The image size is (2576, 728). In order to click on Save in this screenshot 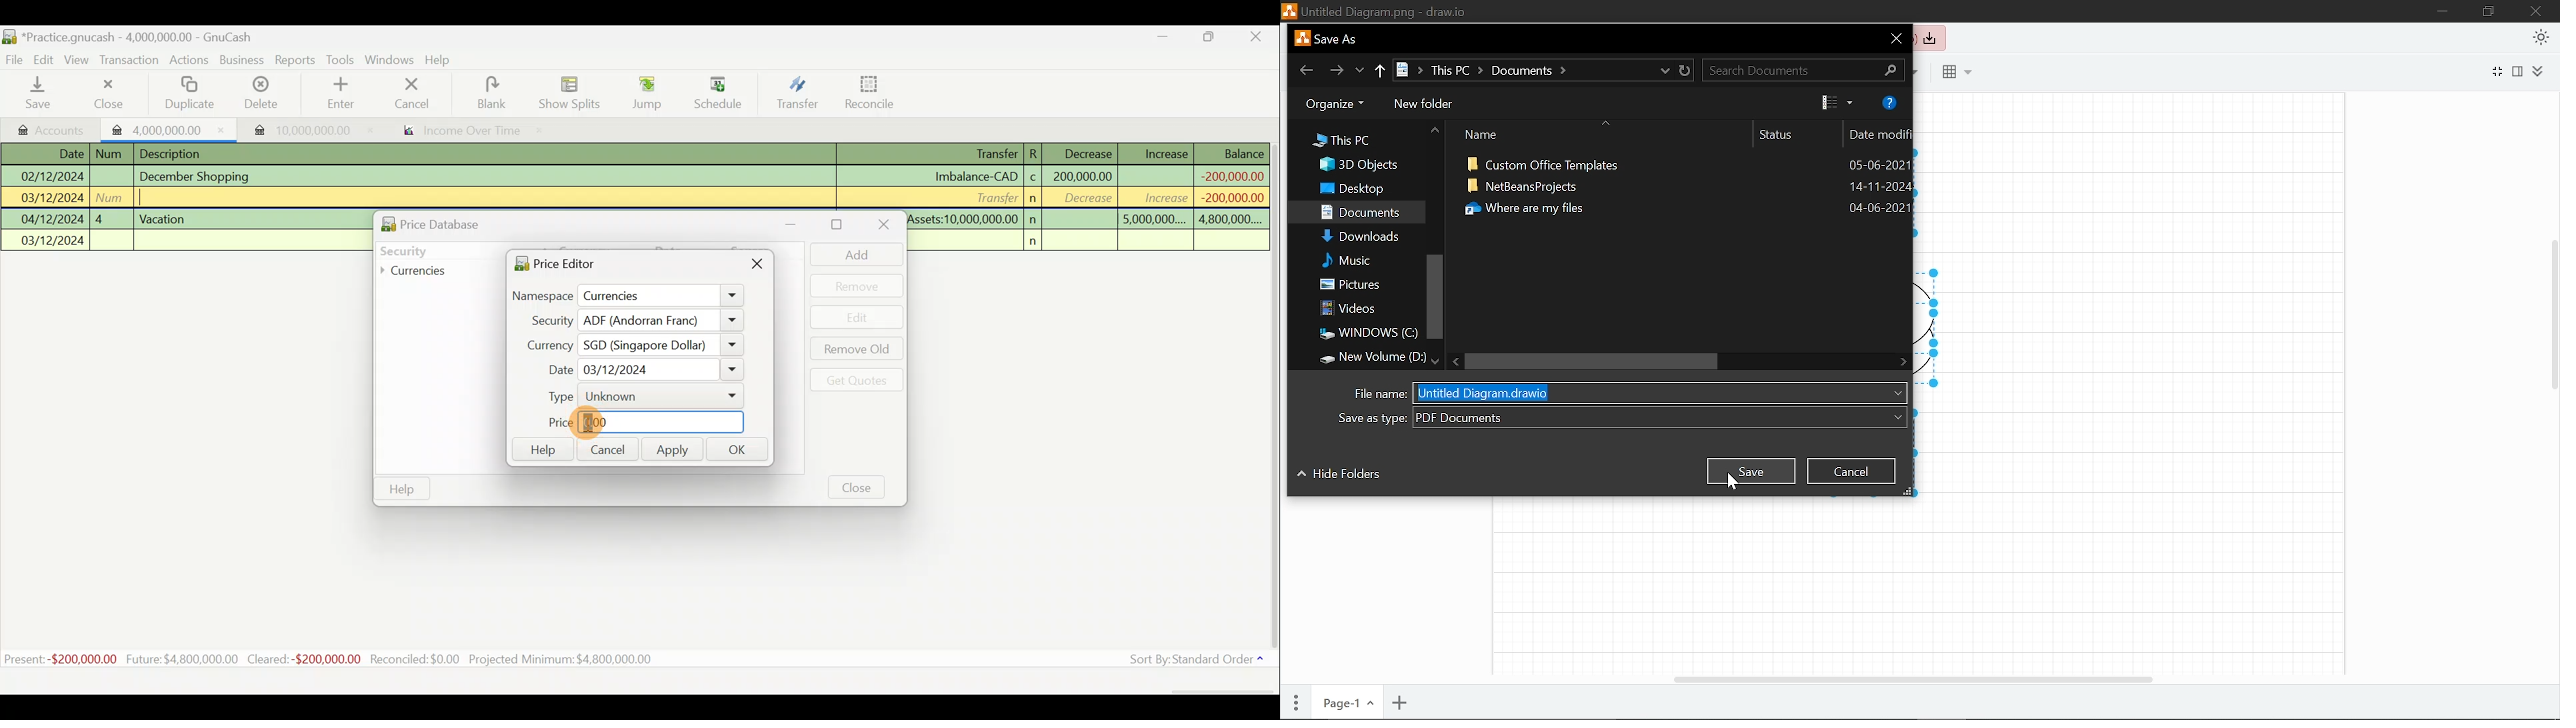, I will do `click(41, 94)`.